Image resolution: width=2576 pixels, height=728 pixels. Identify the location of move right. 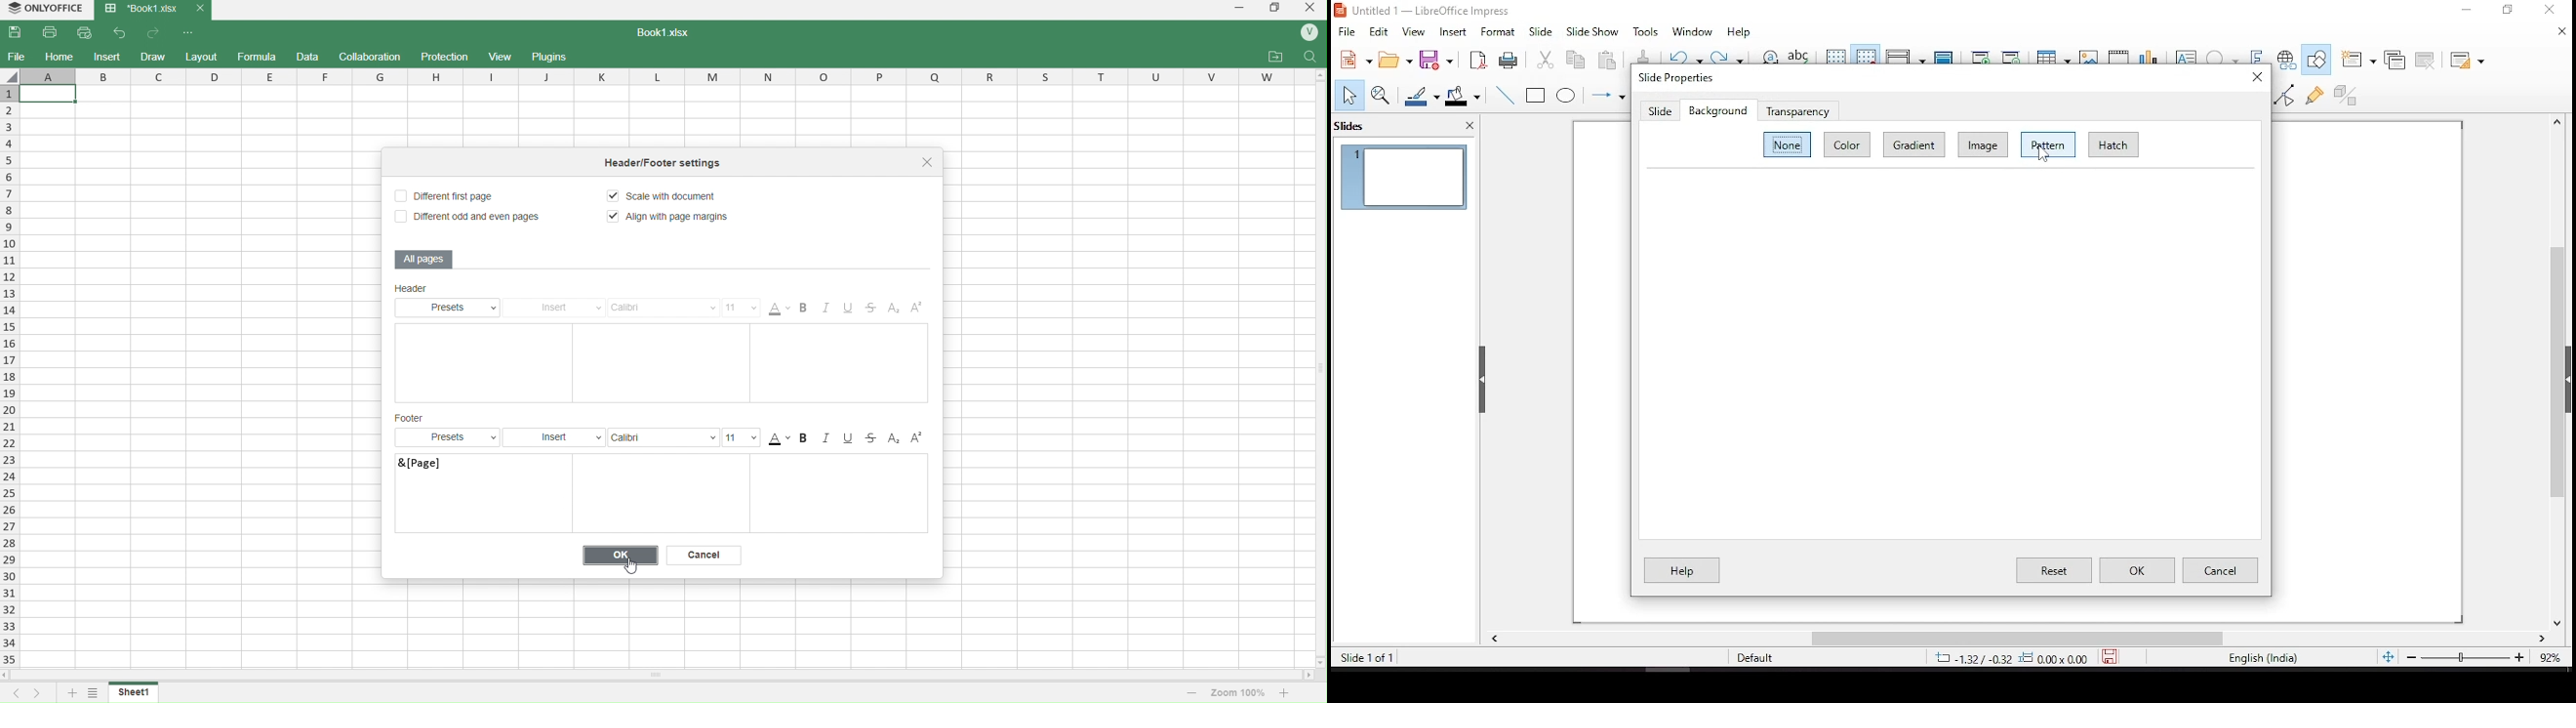
(1309, 676).